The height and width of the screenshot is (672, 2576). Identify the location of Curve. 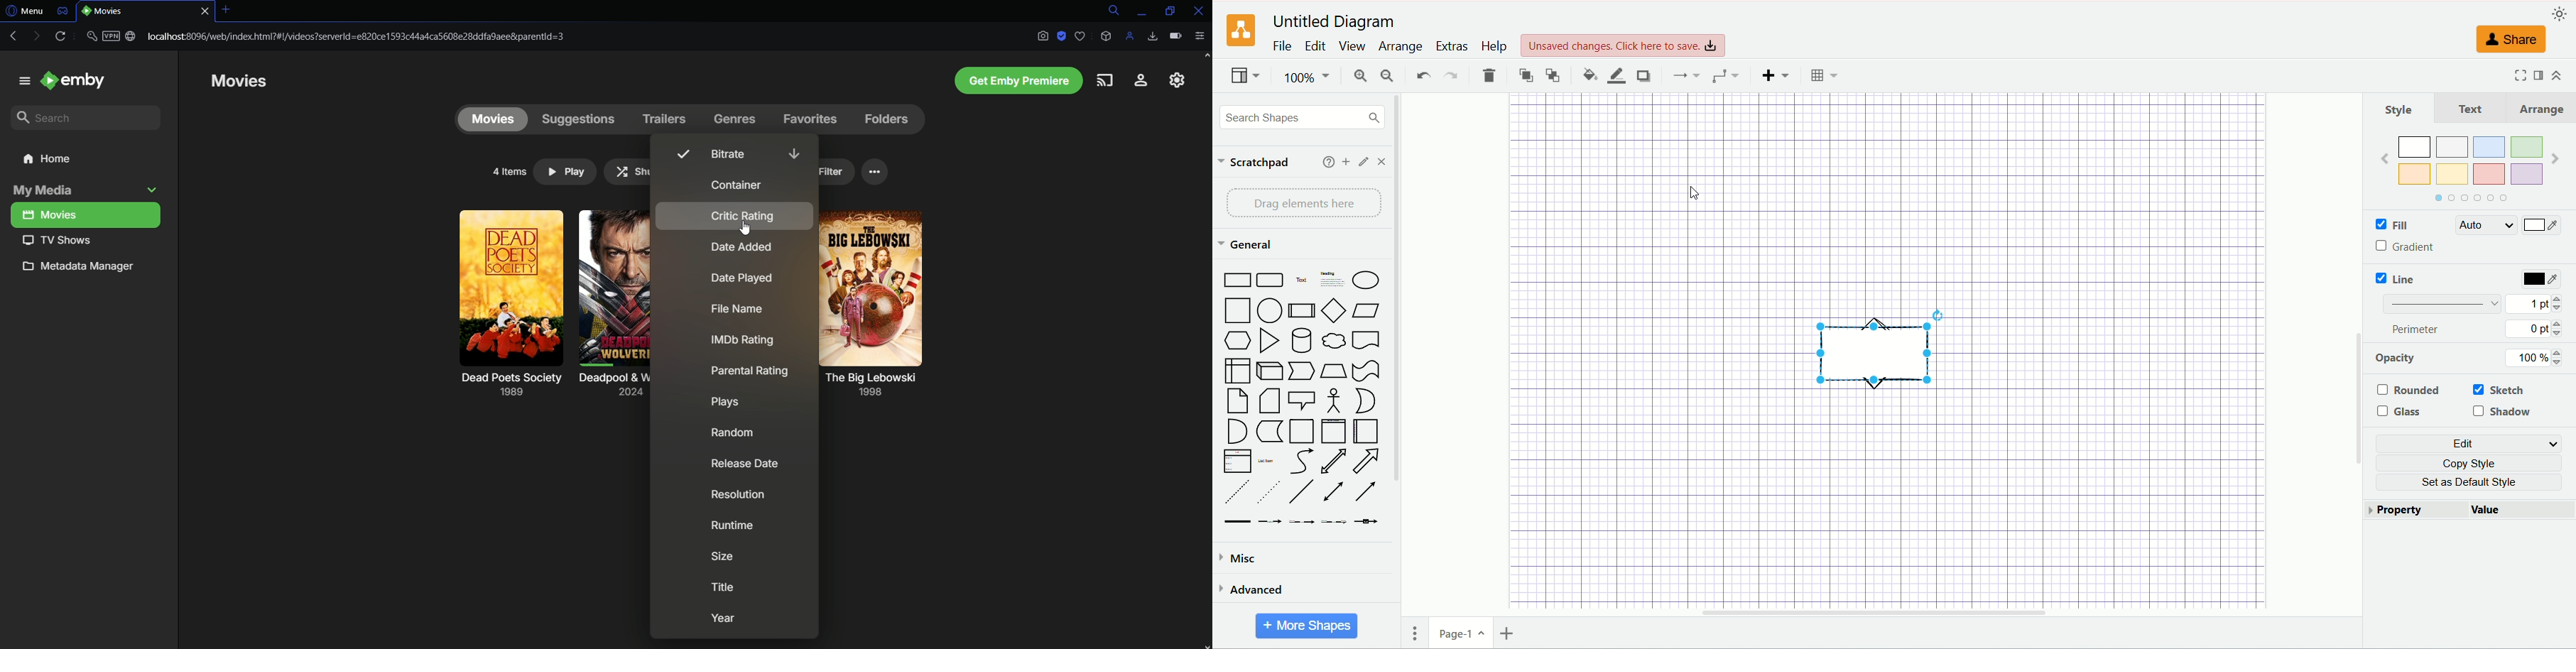
(1303, 462).